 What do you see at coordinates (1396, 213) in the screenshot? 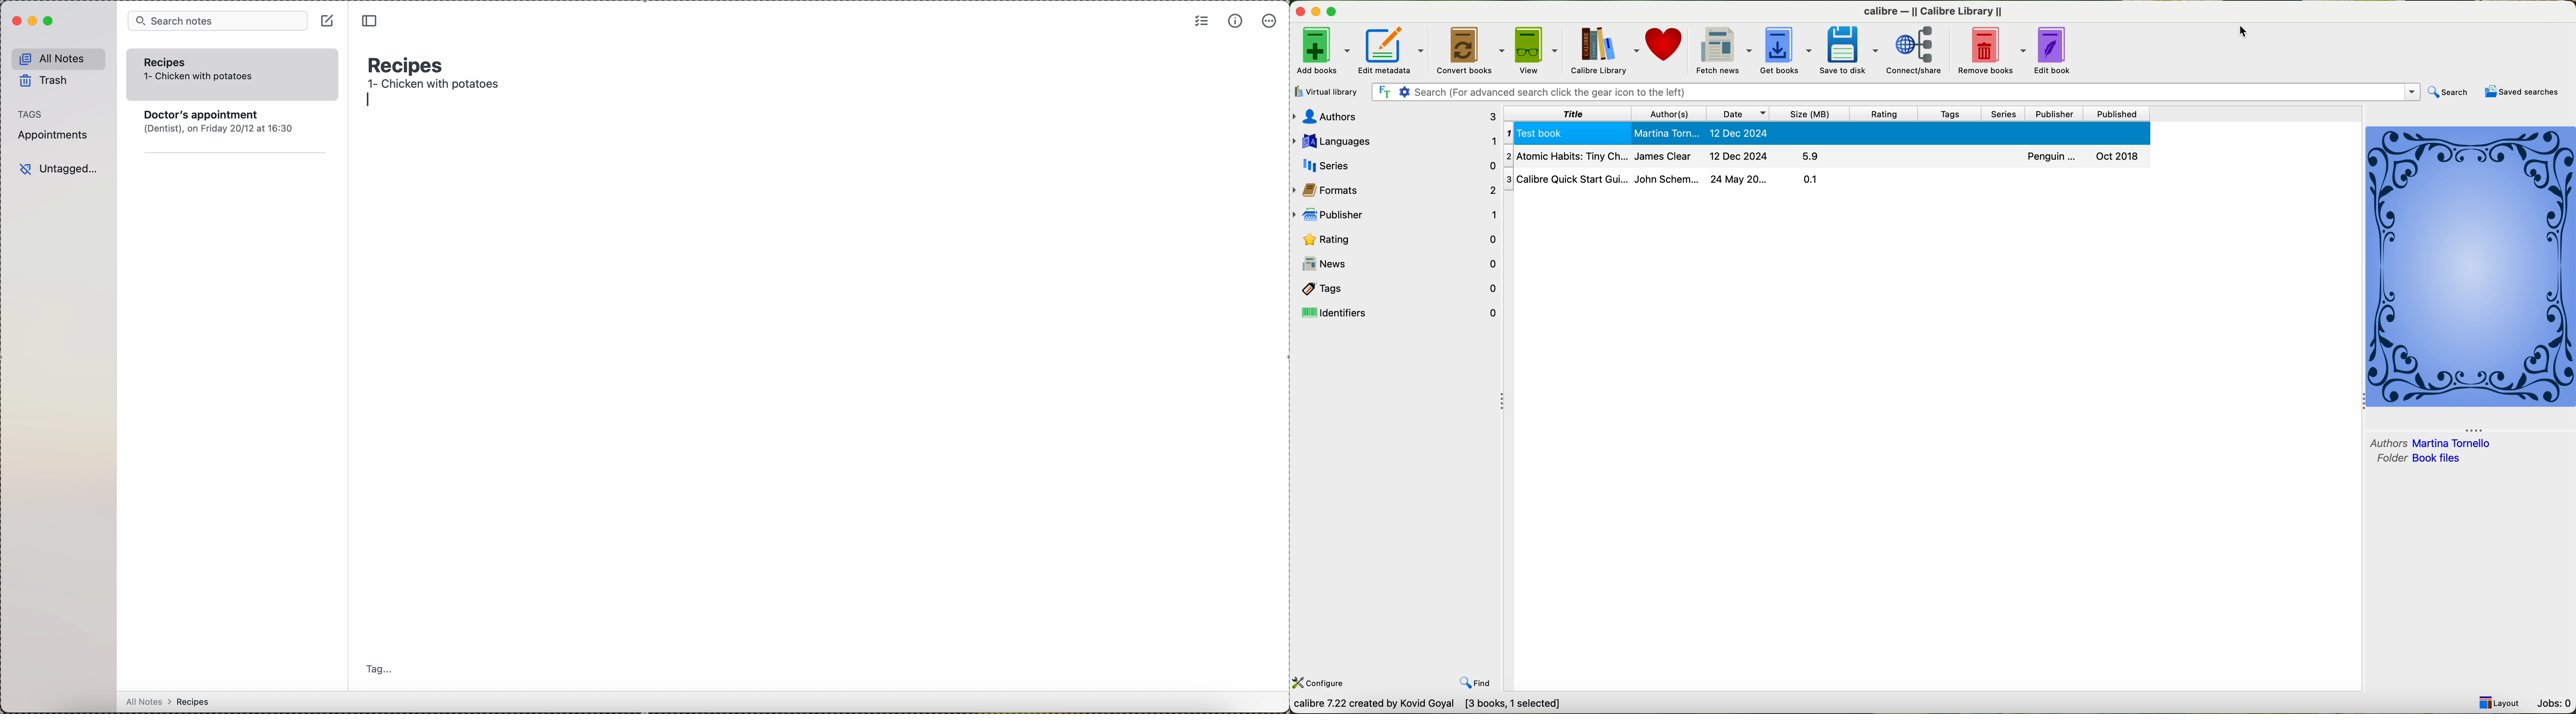
I see `publisher` at bounding box center [1396, 213].